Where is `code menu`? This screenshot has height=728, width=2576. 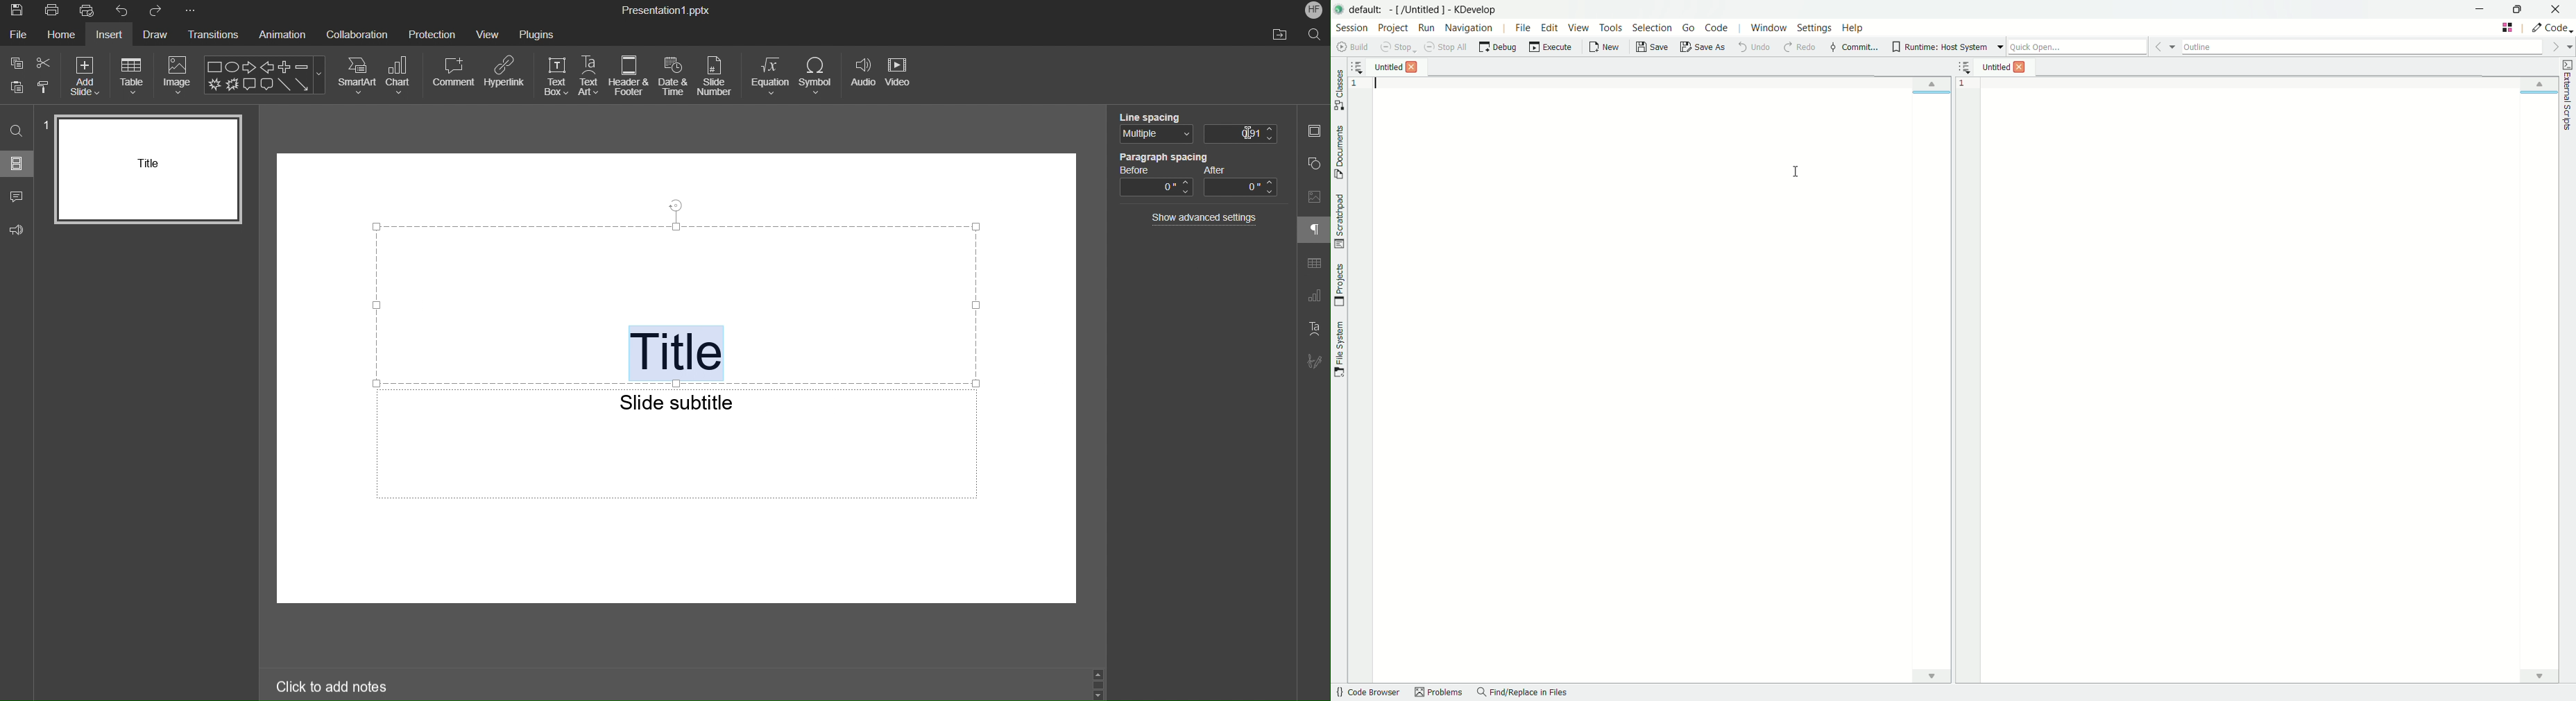 code menu is located at coordinates (1717, 28).